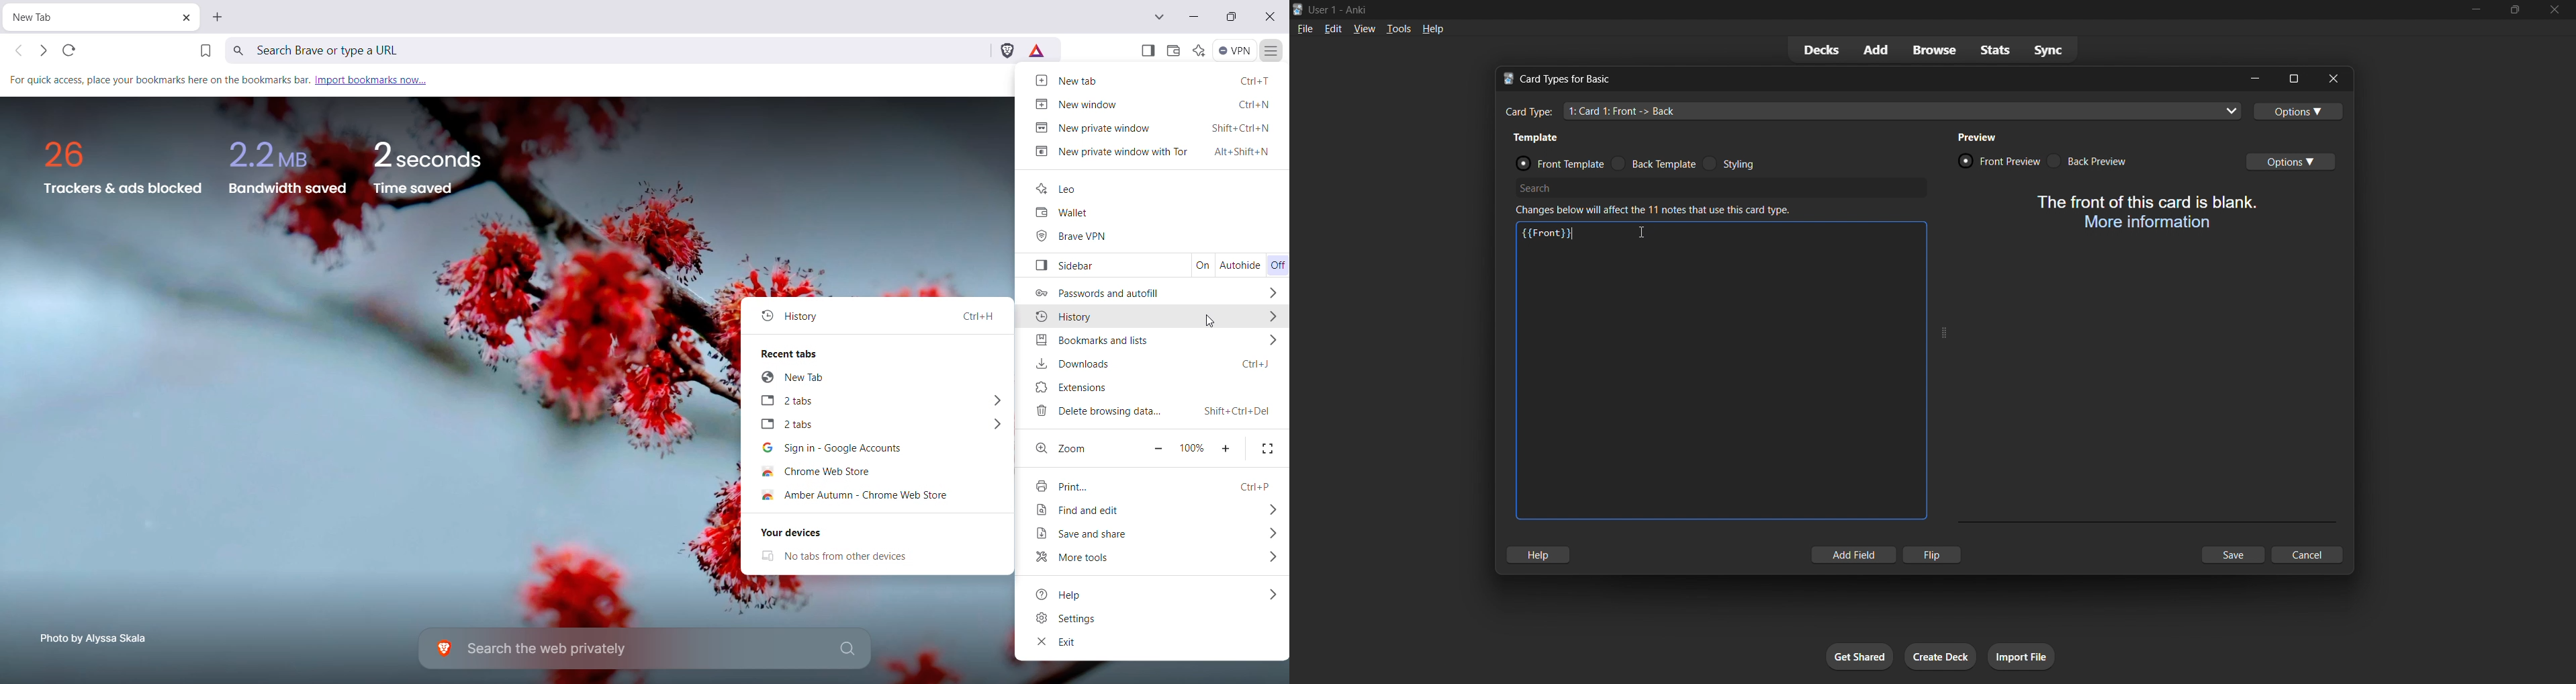 The height and width of the screenshot is (700, 2576). What do you see at coordinates (1006, 50) in the screenshot?
I see `Brave Shields` at bounding box center [1006, 50].